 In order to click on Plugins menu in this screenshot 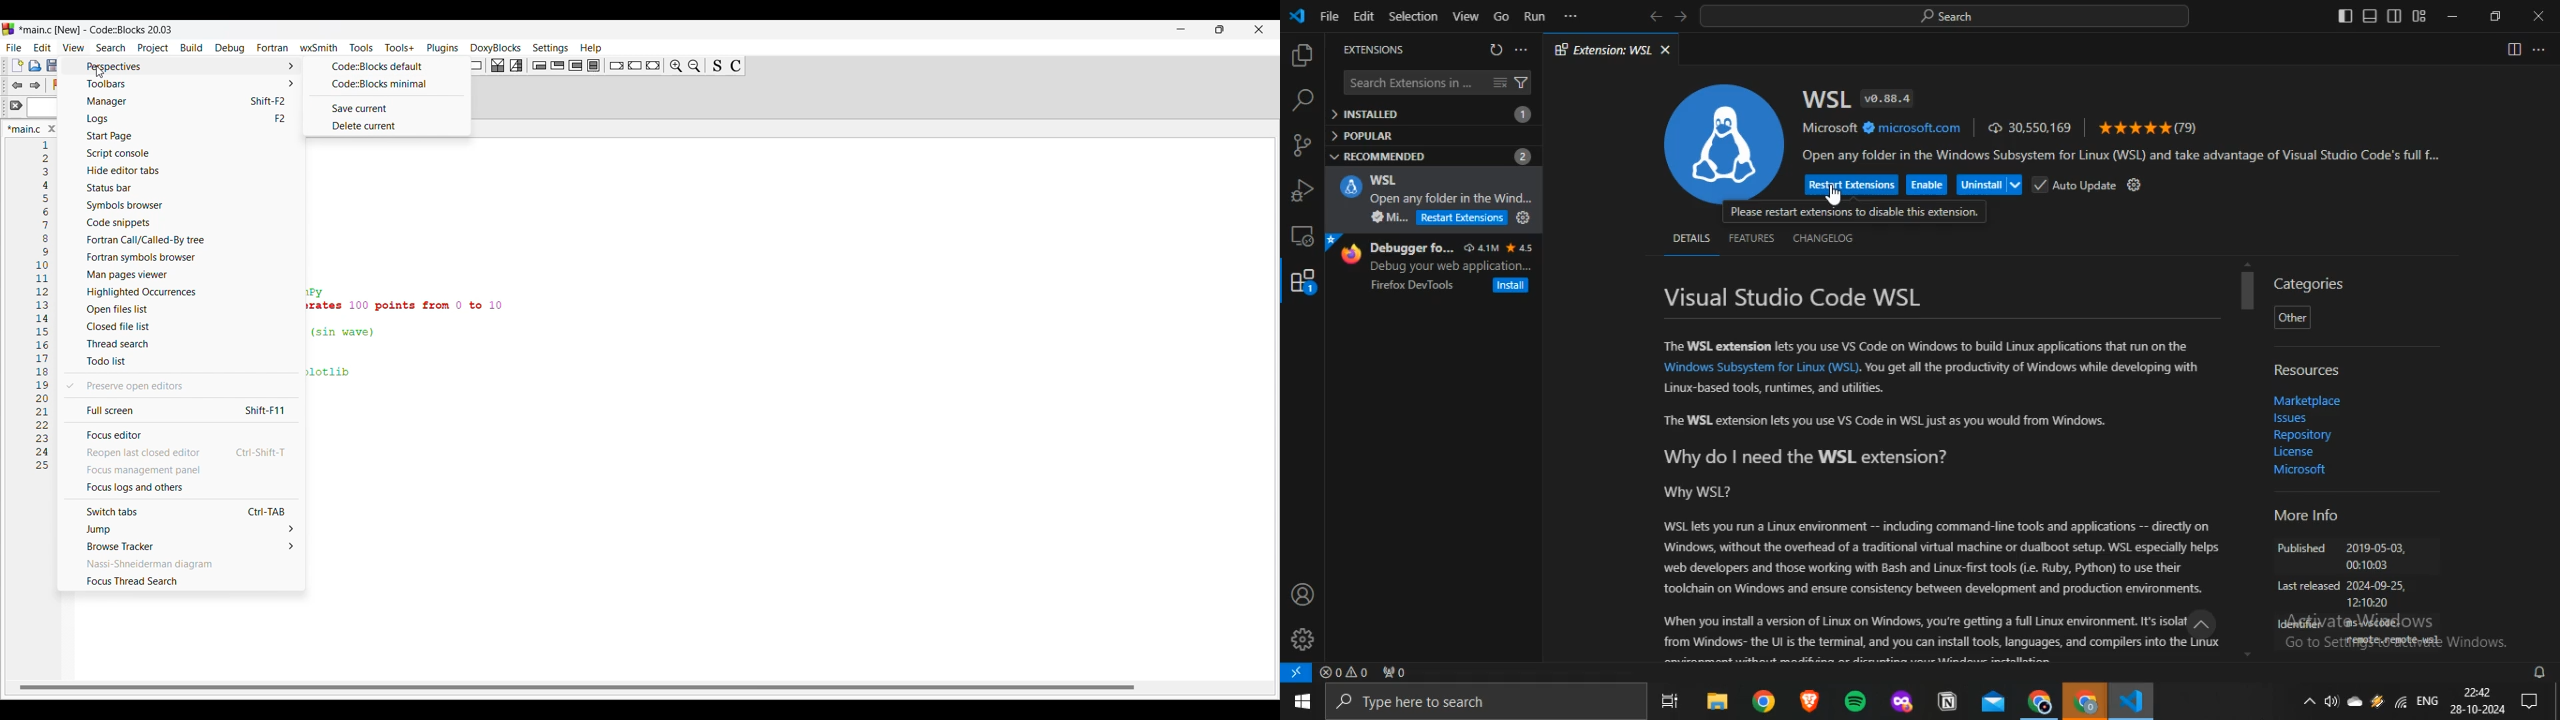, I will do `click(443, 48)`.